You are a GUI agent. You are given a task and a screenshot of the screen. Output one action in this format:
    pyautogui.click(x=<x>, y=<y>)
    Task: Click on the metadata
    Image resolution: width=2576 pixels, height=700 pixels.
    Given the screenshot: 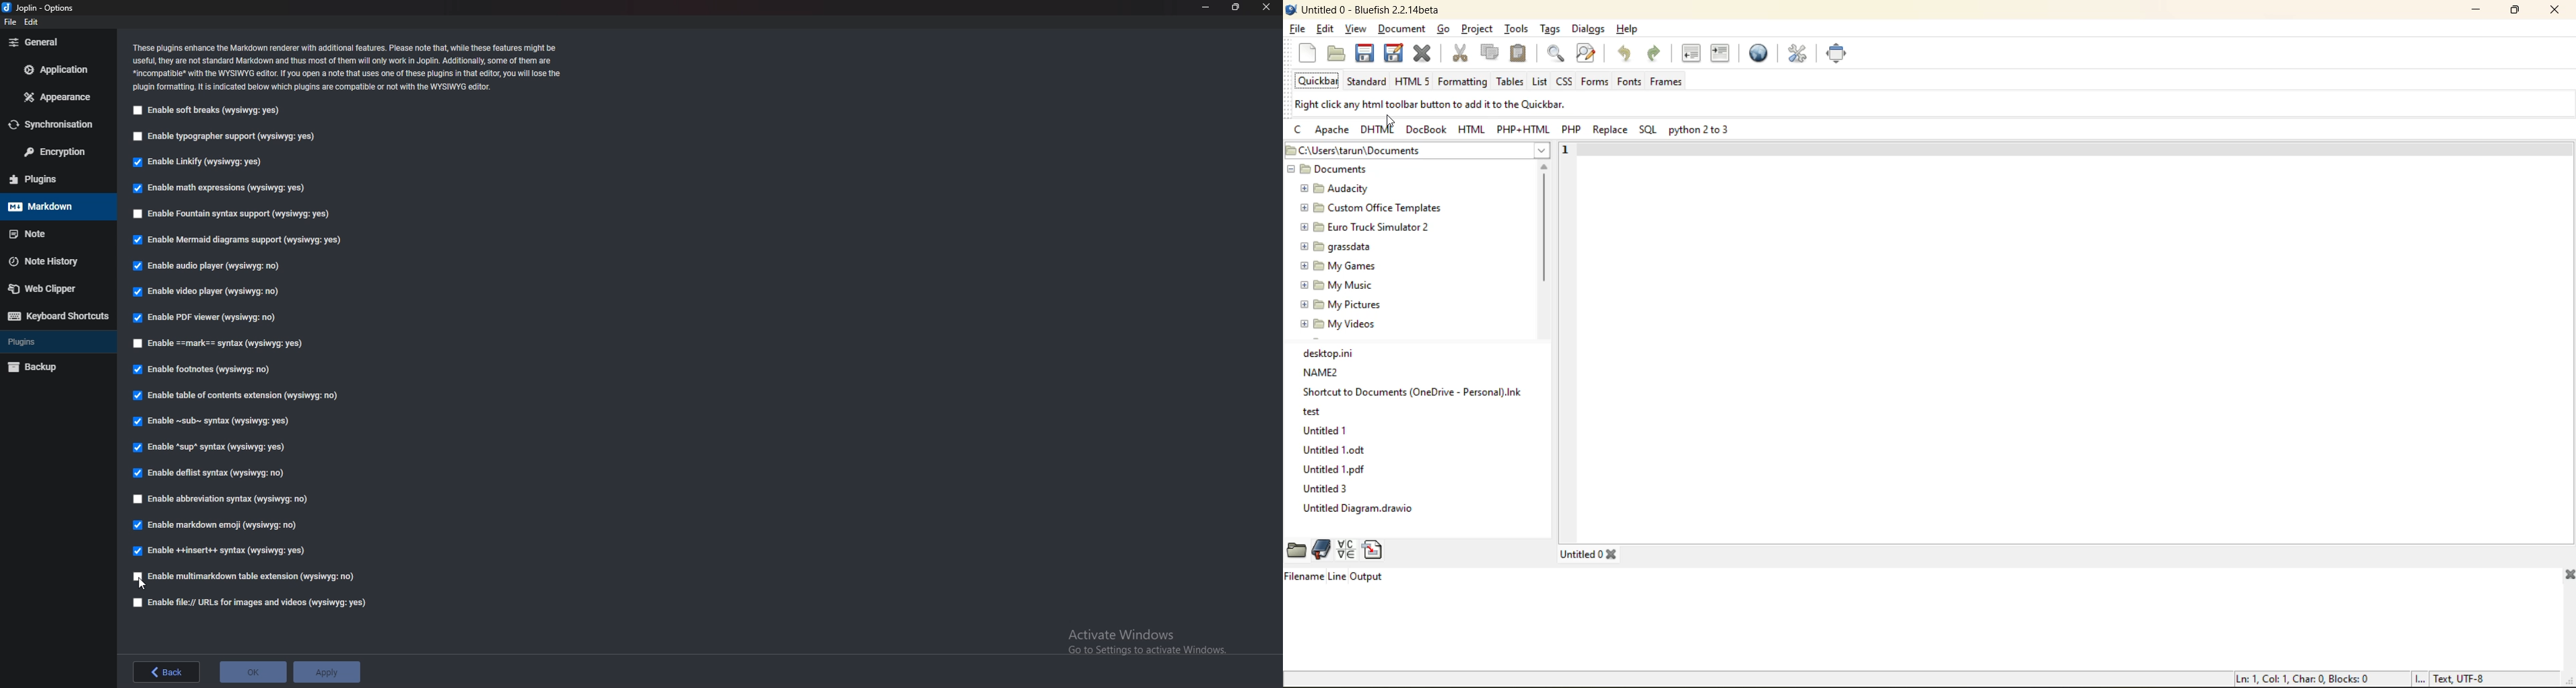 What is the action you would take?
    pyautogui.click(x=1436, y=106)
    